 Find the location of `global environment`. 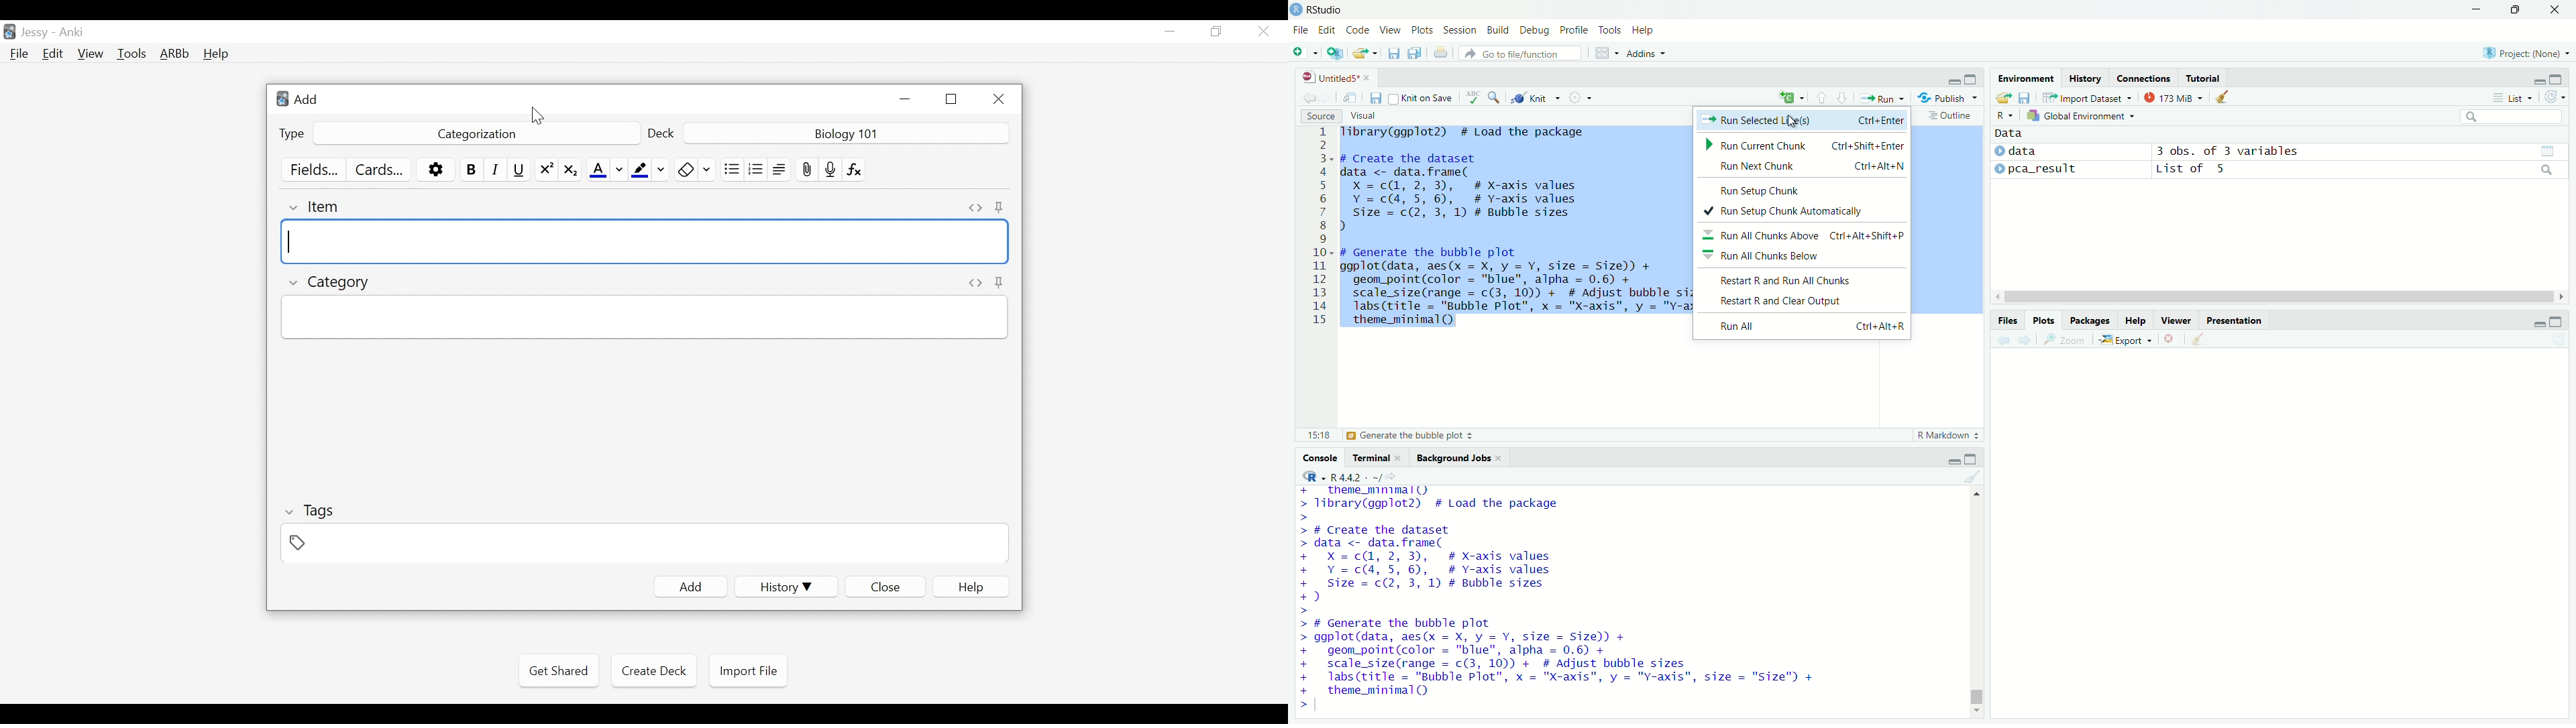

global environment is located at coordinates (2083, 115).